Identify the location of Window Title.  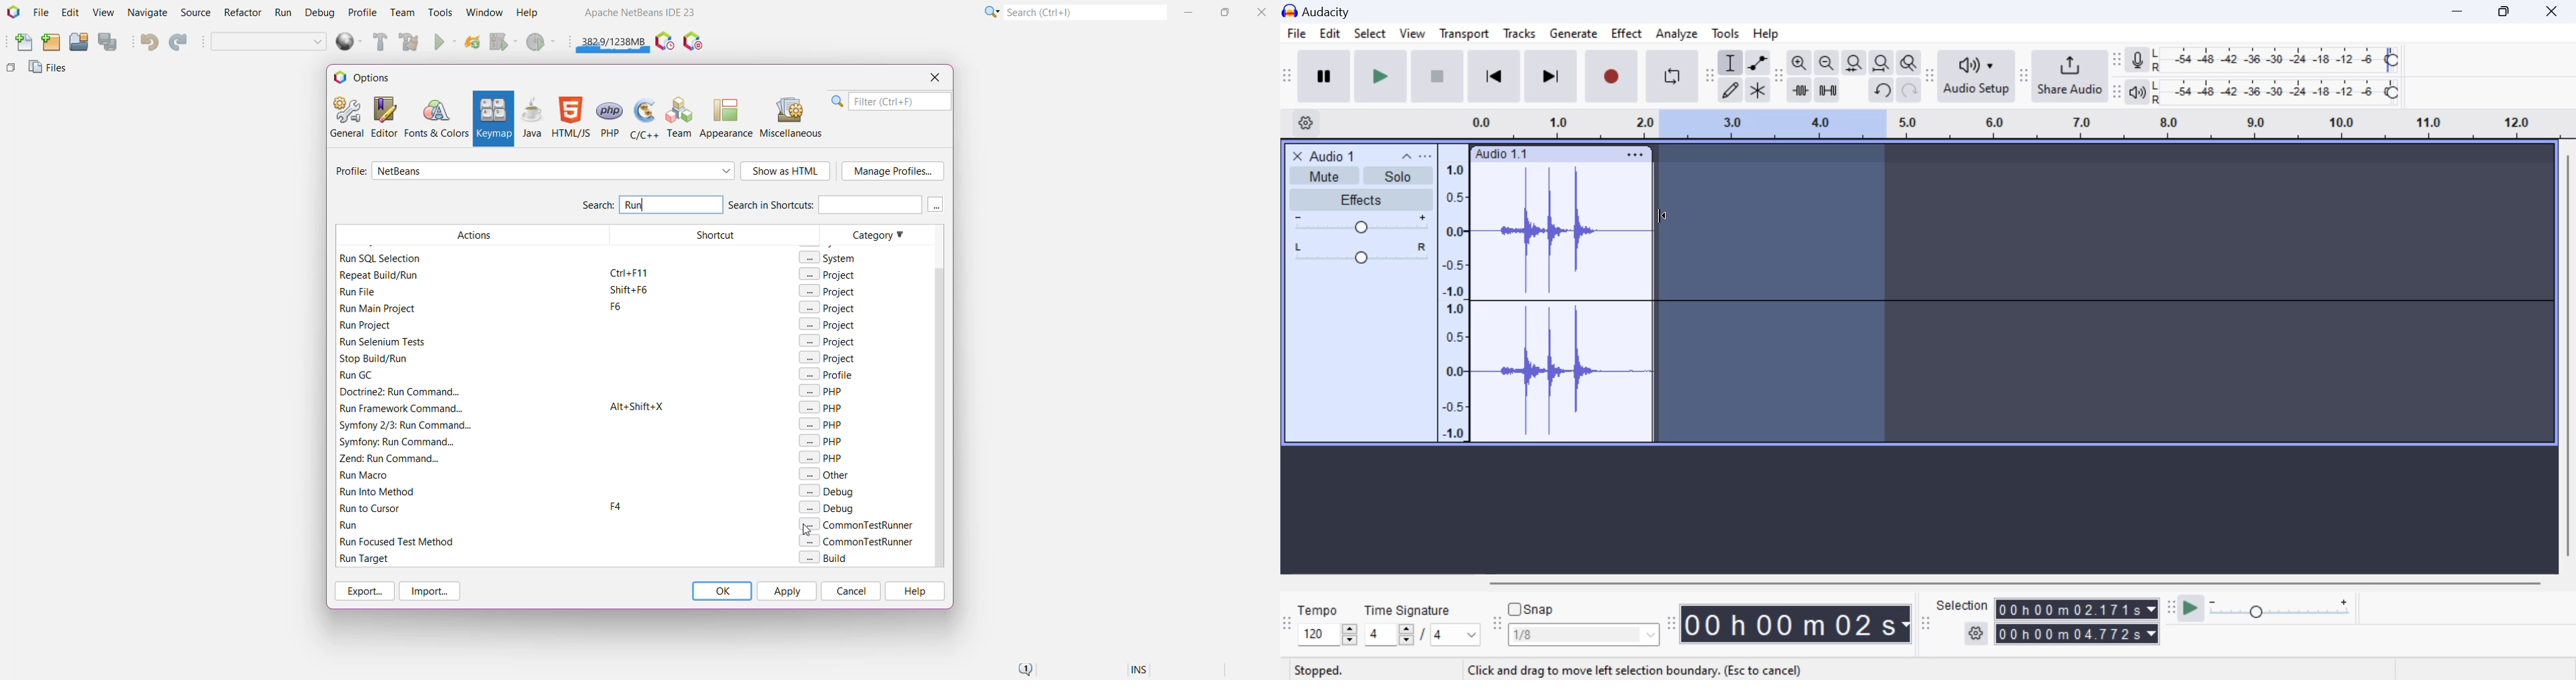
(1323, 11).